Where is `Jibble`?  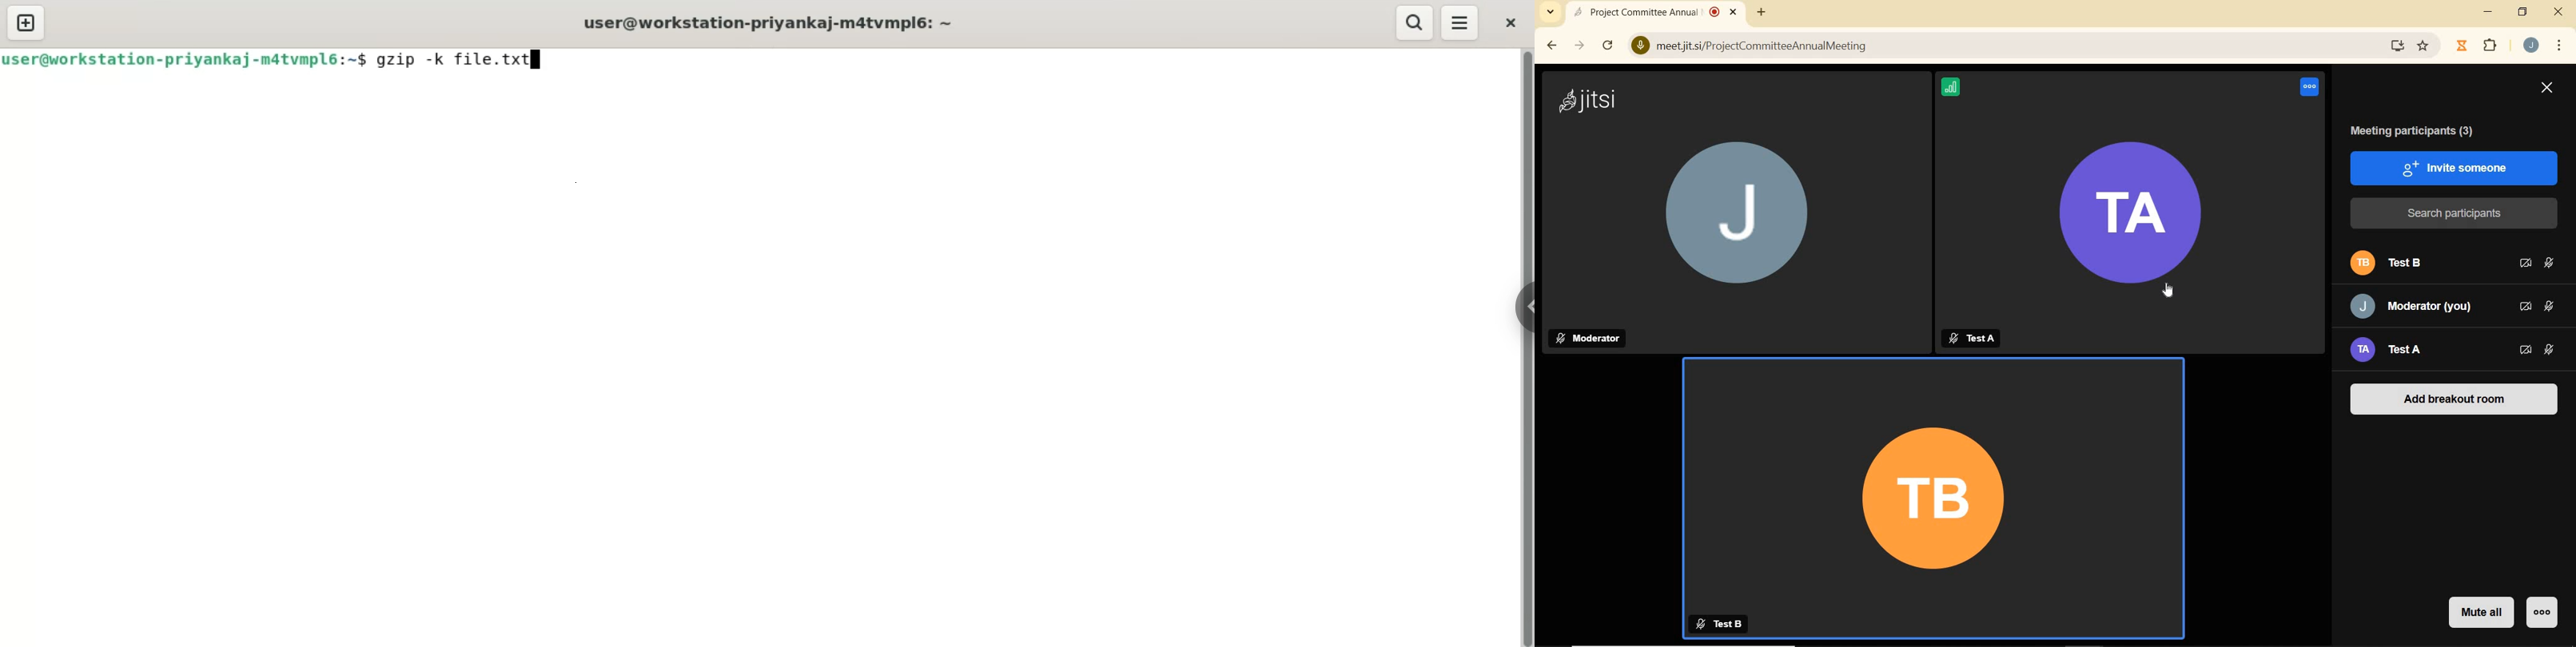
Jibble is located at coordinates (2460, 47).